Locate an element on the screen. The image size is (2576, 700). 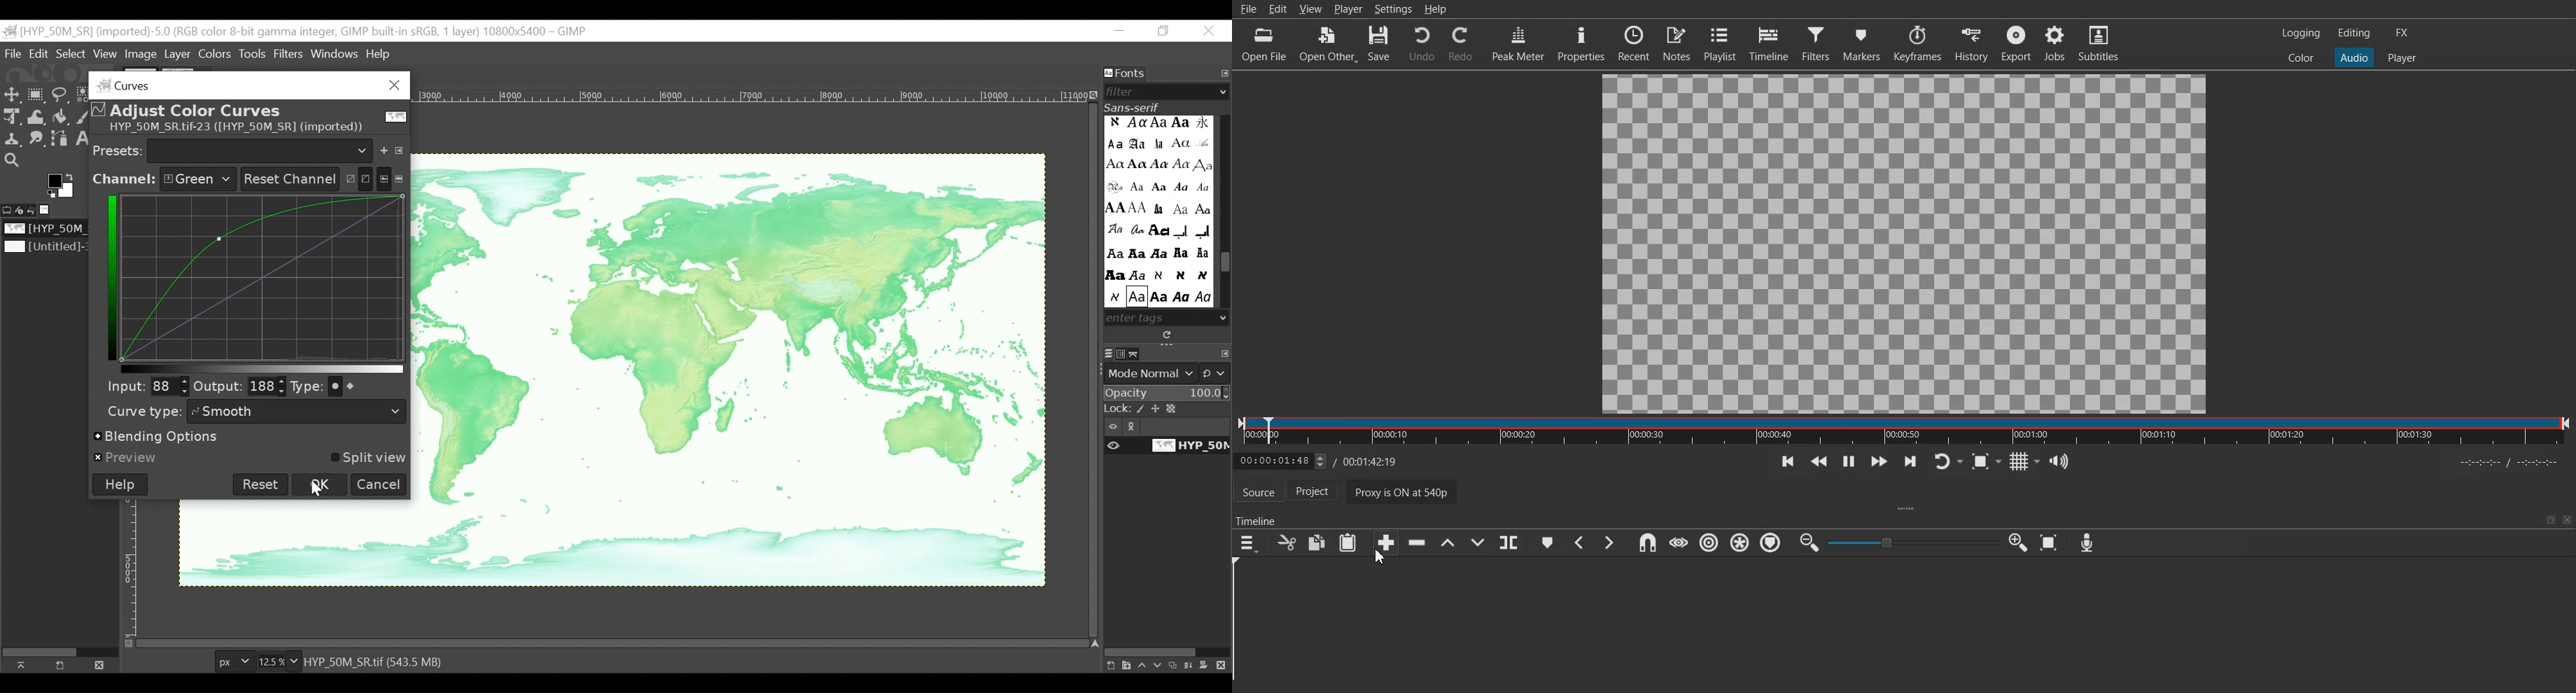
View is located at coordinates (1311, 8).